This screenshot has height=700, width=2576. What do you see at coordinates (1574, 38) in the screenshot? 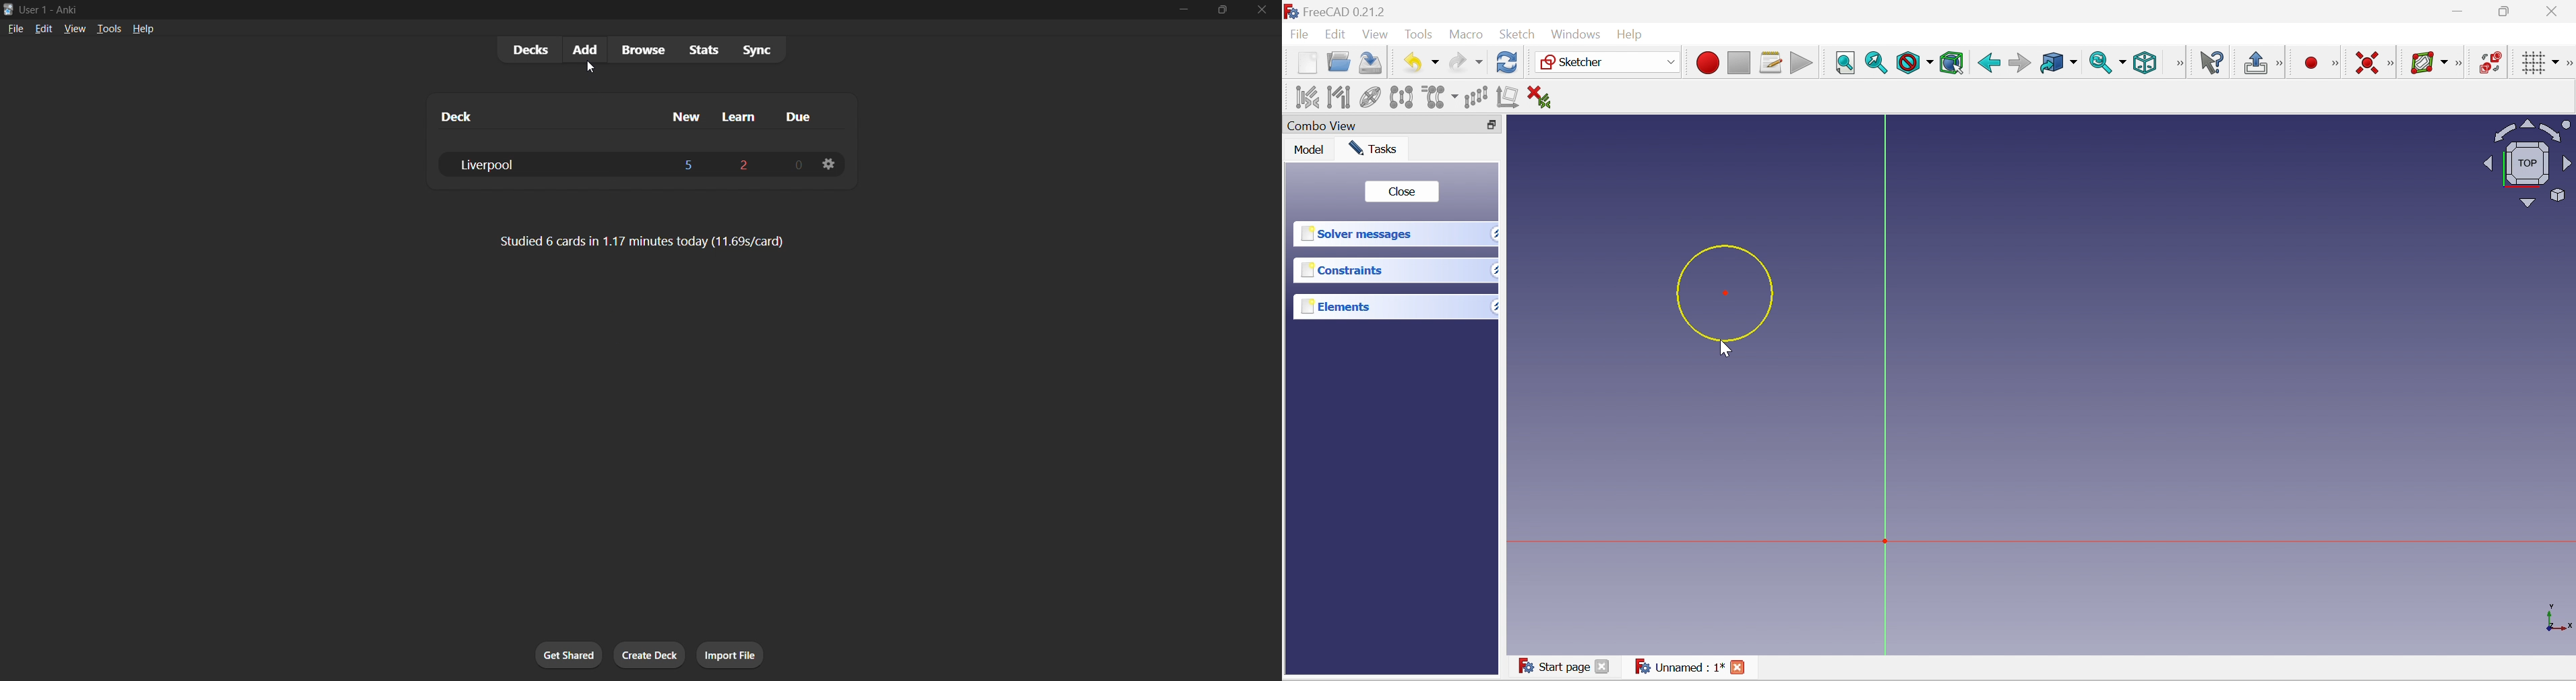
I see `Windows` at bounding box center [1574, 38].